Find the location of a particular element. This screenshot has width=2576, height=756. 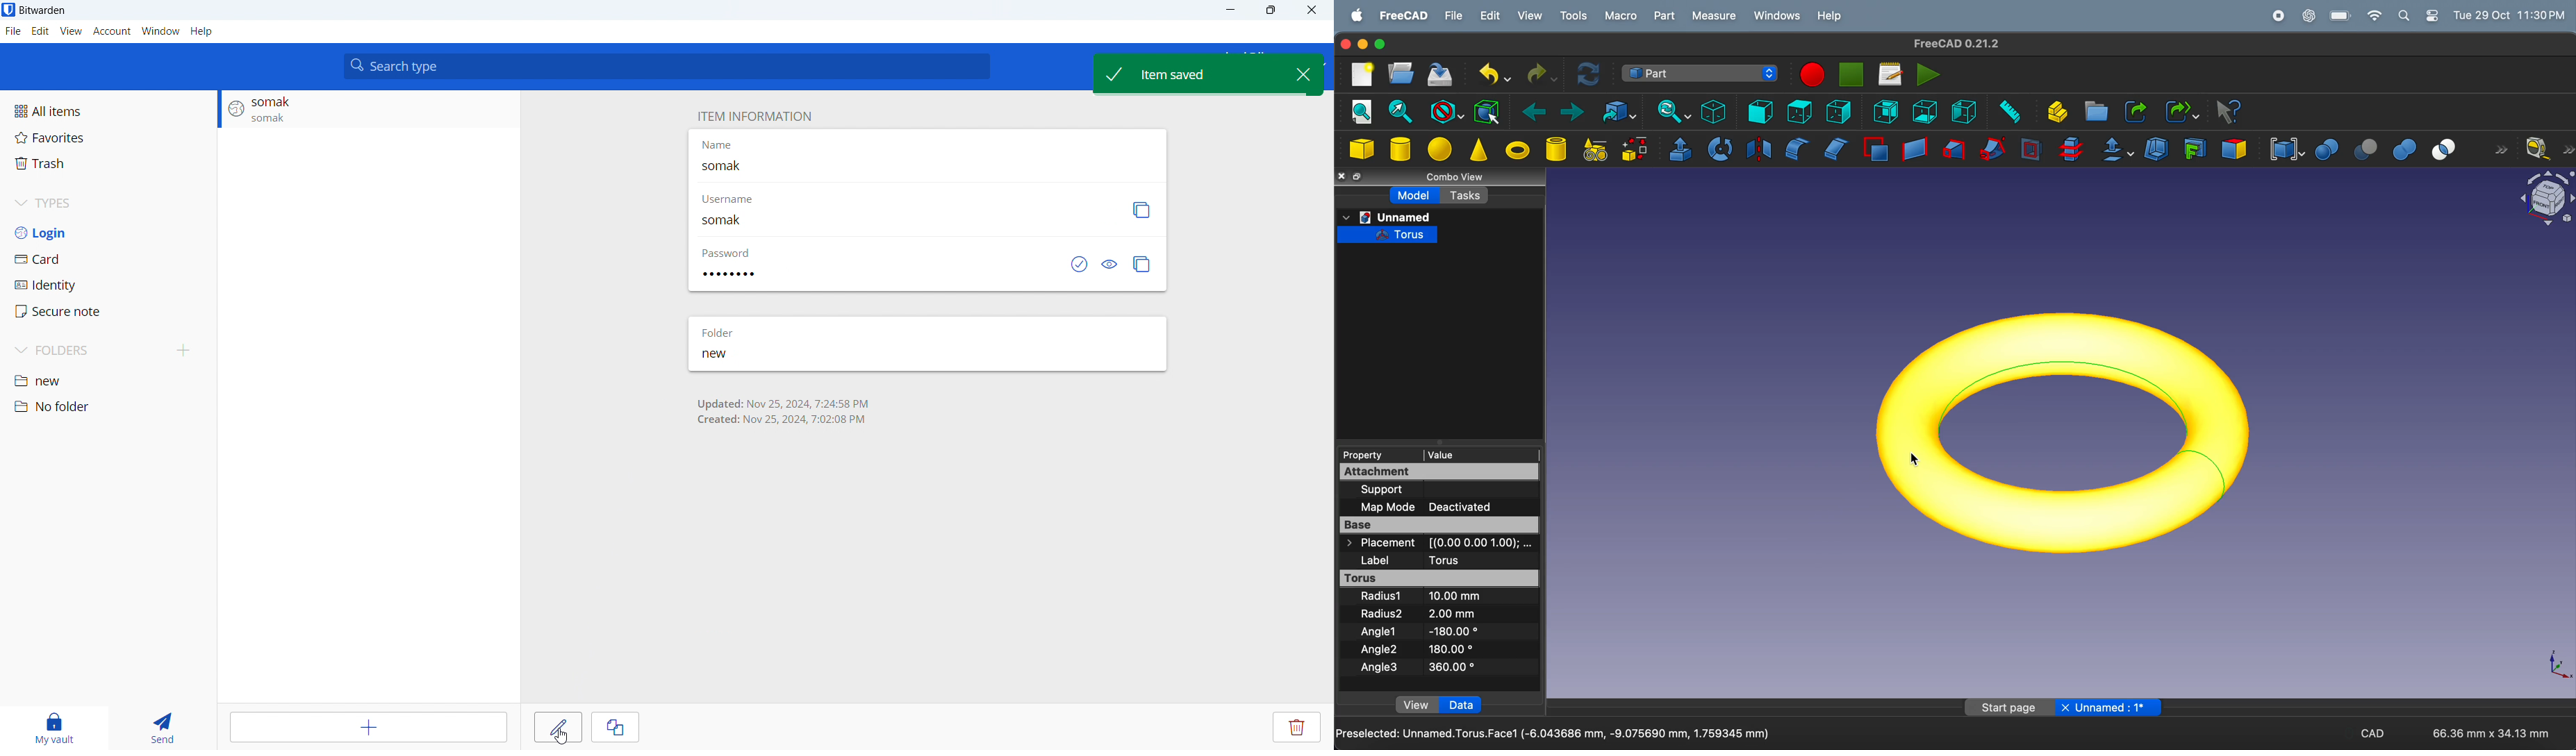

make sub link is located at coordinates (2180, 112).